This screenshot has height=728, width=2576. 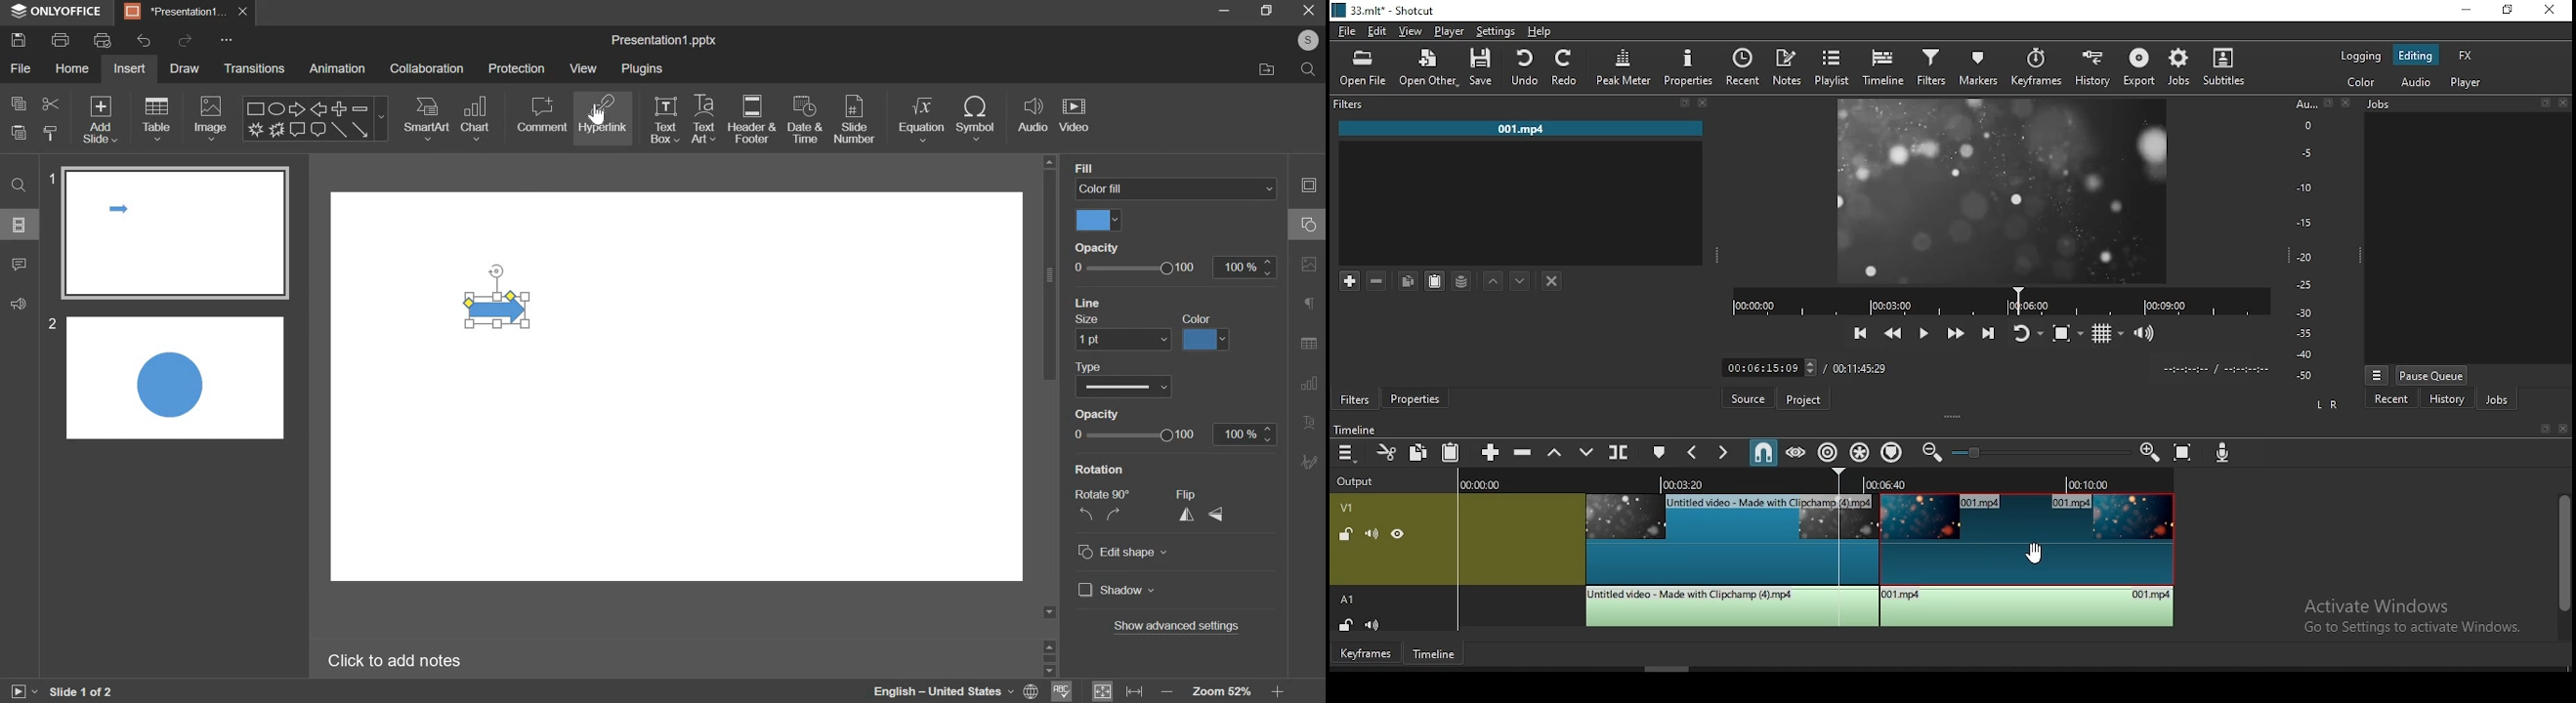 I want to click on insert, so click(x=128, y=69).